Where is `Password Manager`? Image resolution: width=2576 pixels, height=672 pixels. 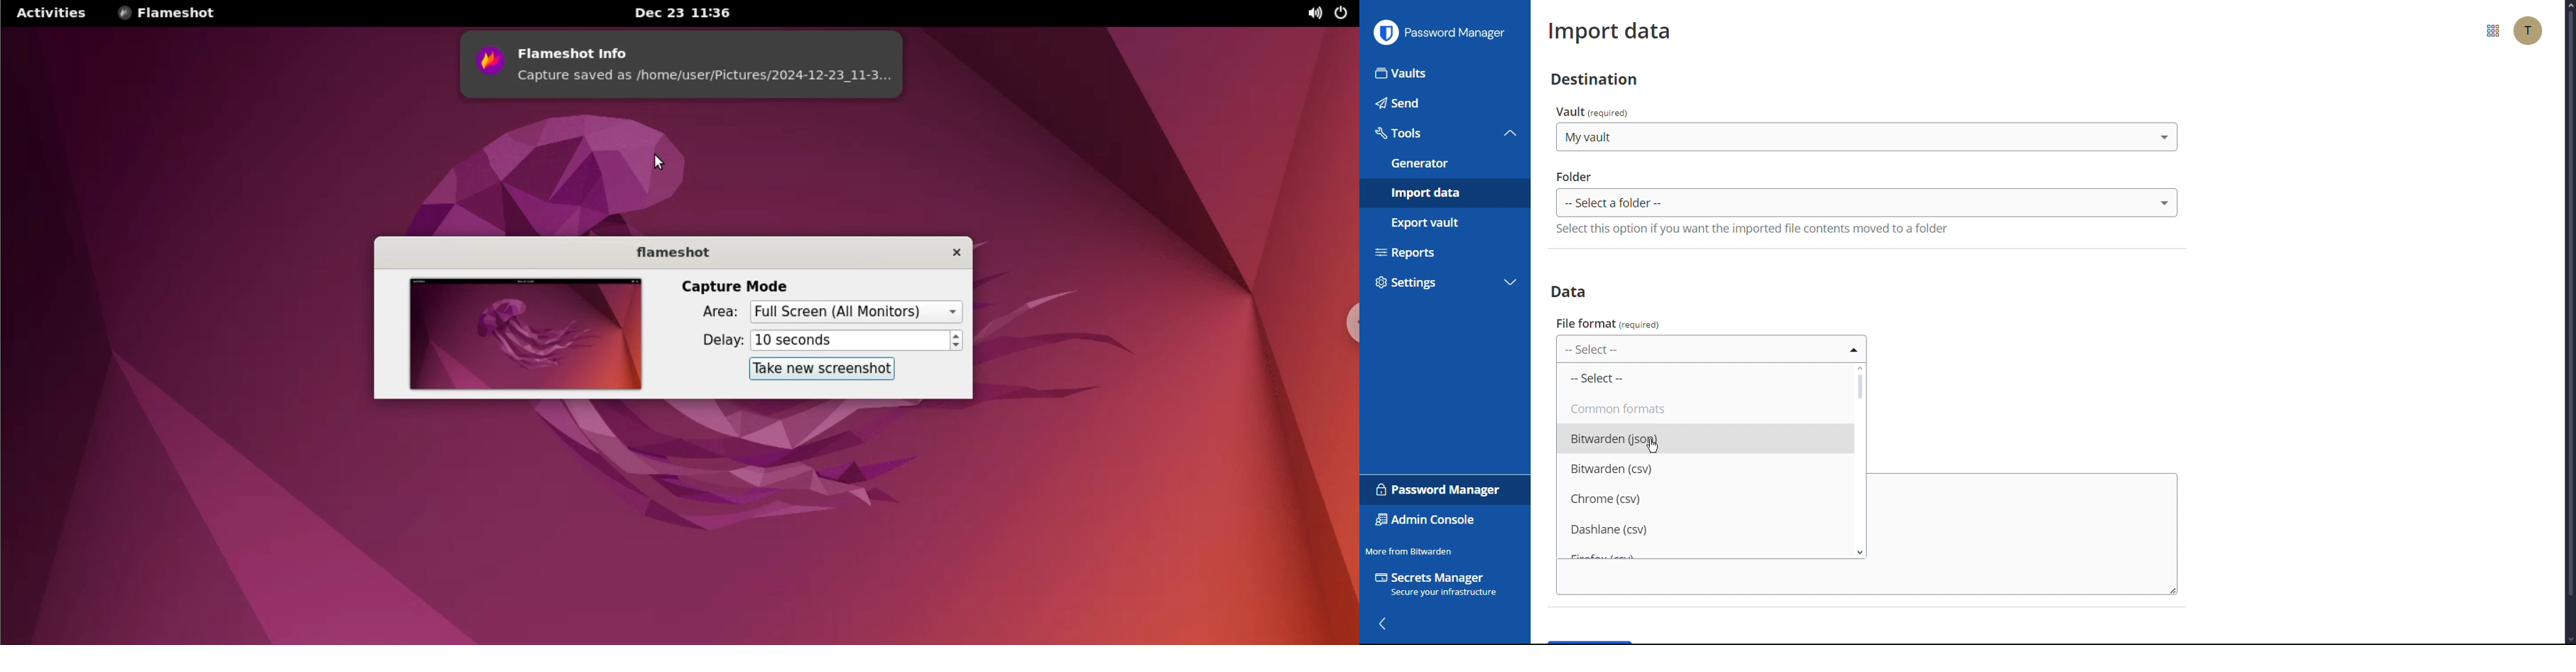 Password Manager is located at coordinates (1440, 490).